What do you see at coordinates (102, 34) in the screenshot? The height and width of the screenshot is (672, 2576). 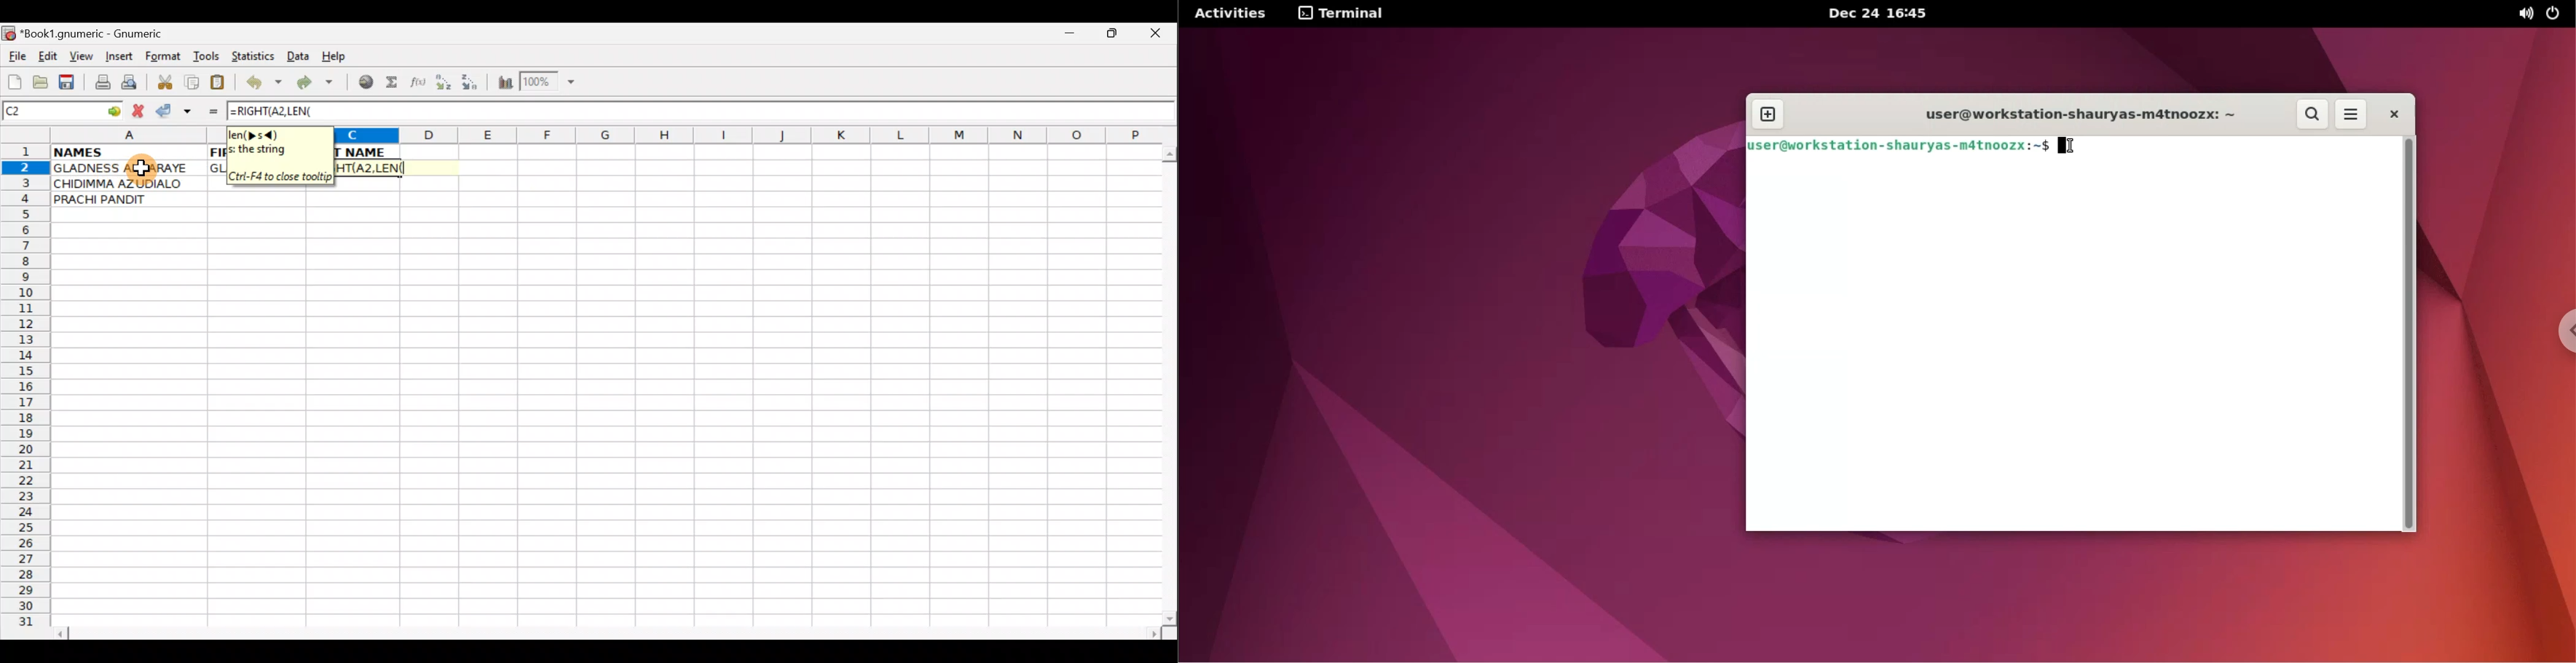 I see `*Book1.gnumeric - Gnumeric` at bounding box center [102, 34].